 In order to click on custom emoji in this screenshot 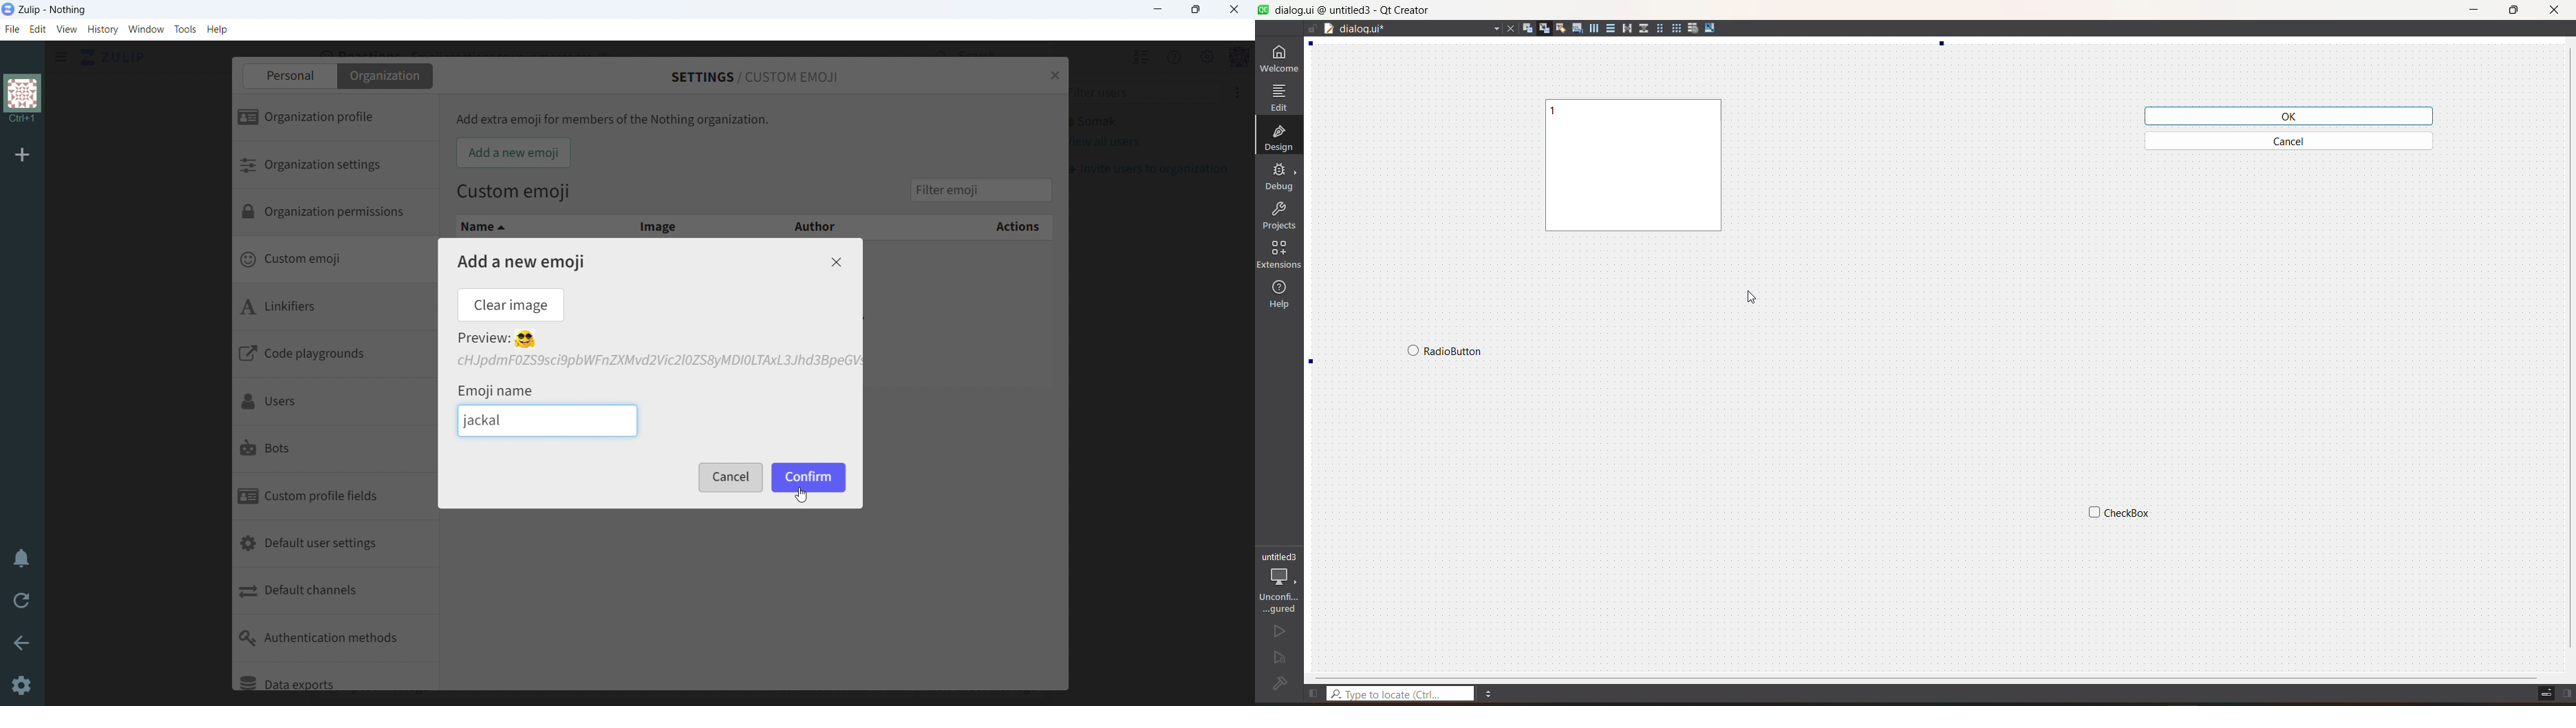, I will do `click(333, 261)`.